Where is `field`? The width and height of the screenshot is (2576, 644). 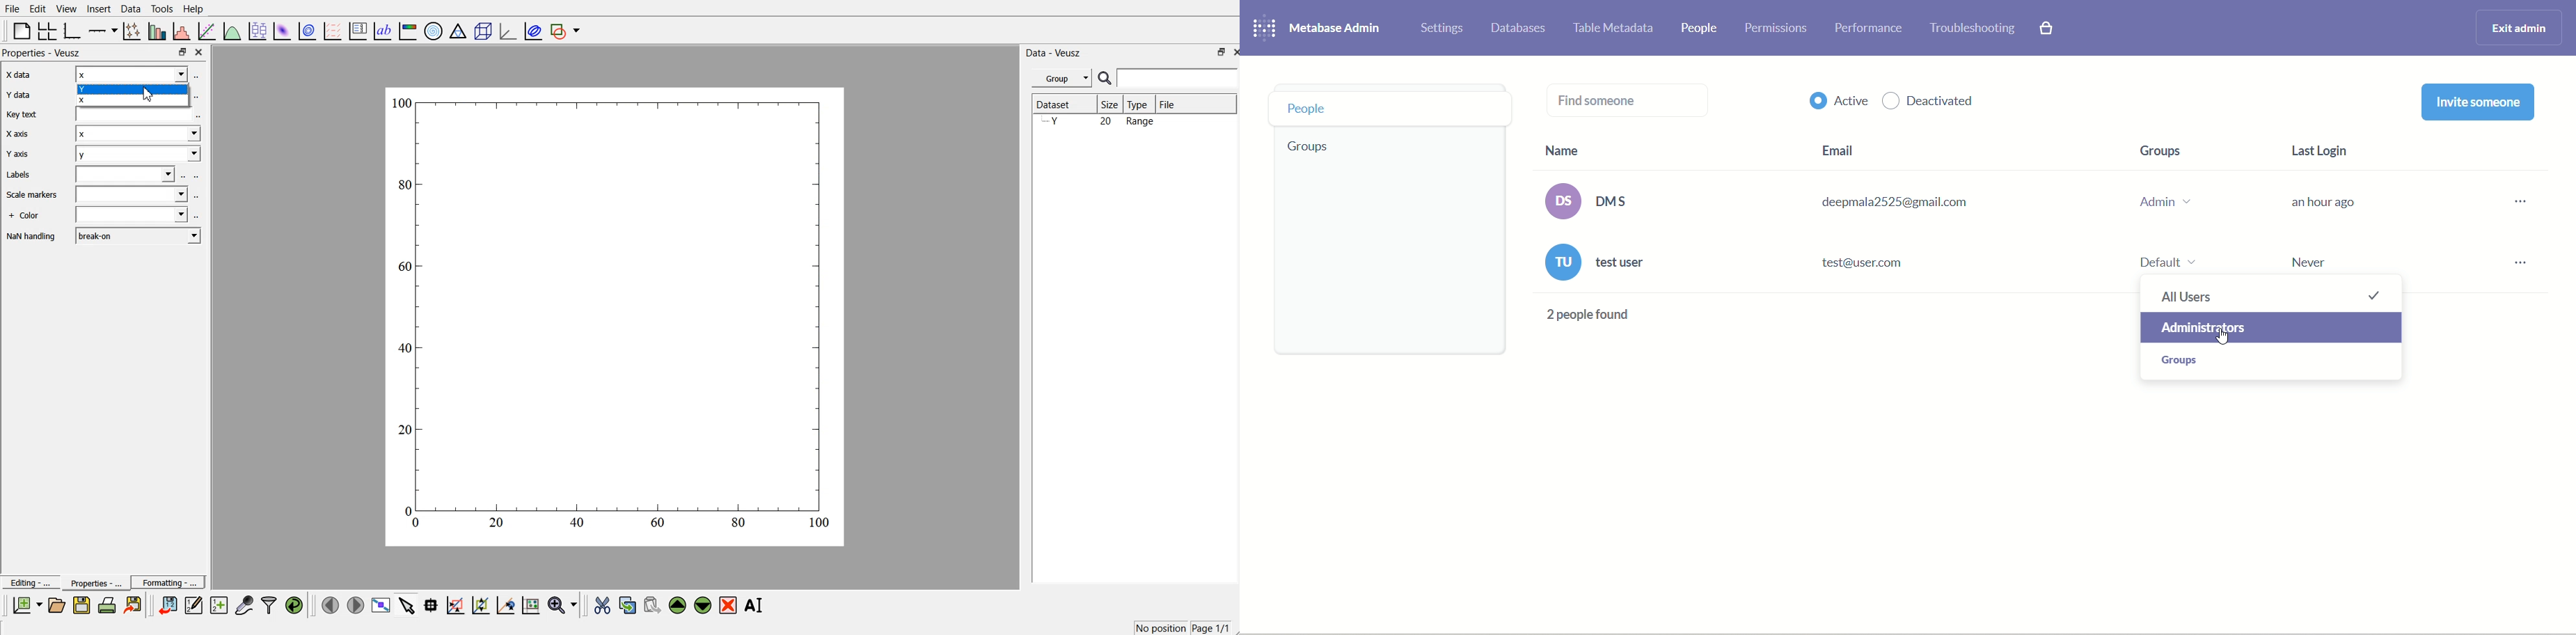
field is located at coordinates (131, 196).